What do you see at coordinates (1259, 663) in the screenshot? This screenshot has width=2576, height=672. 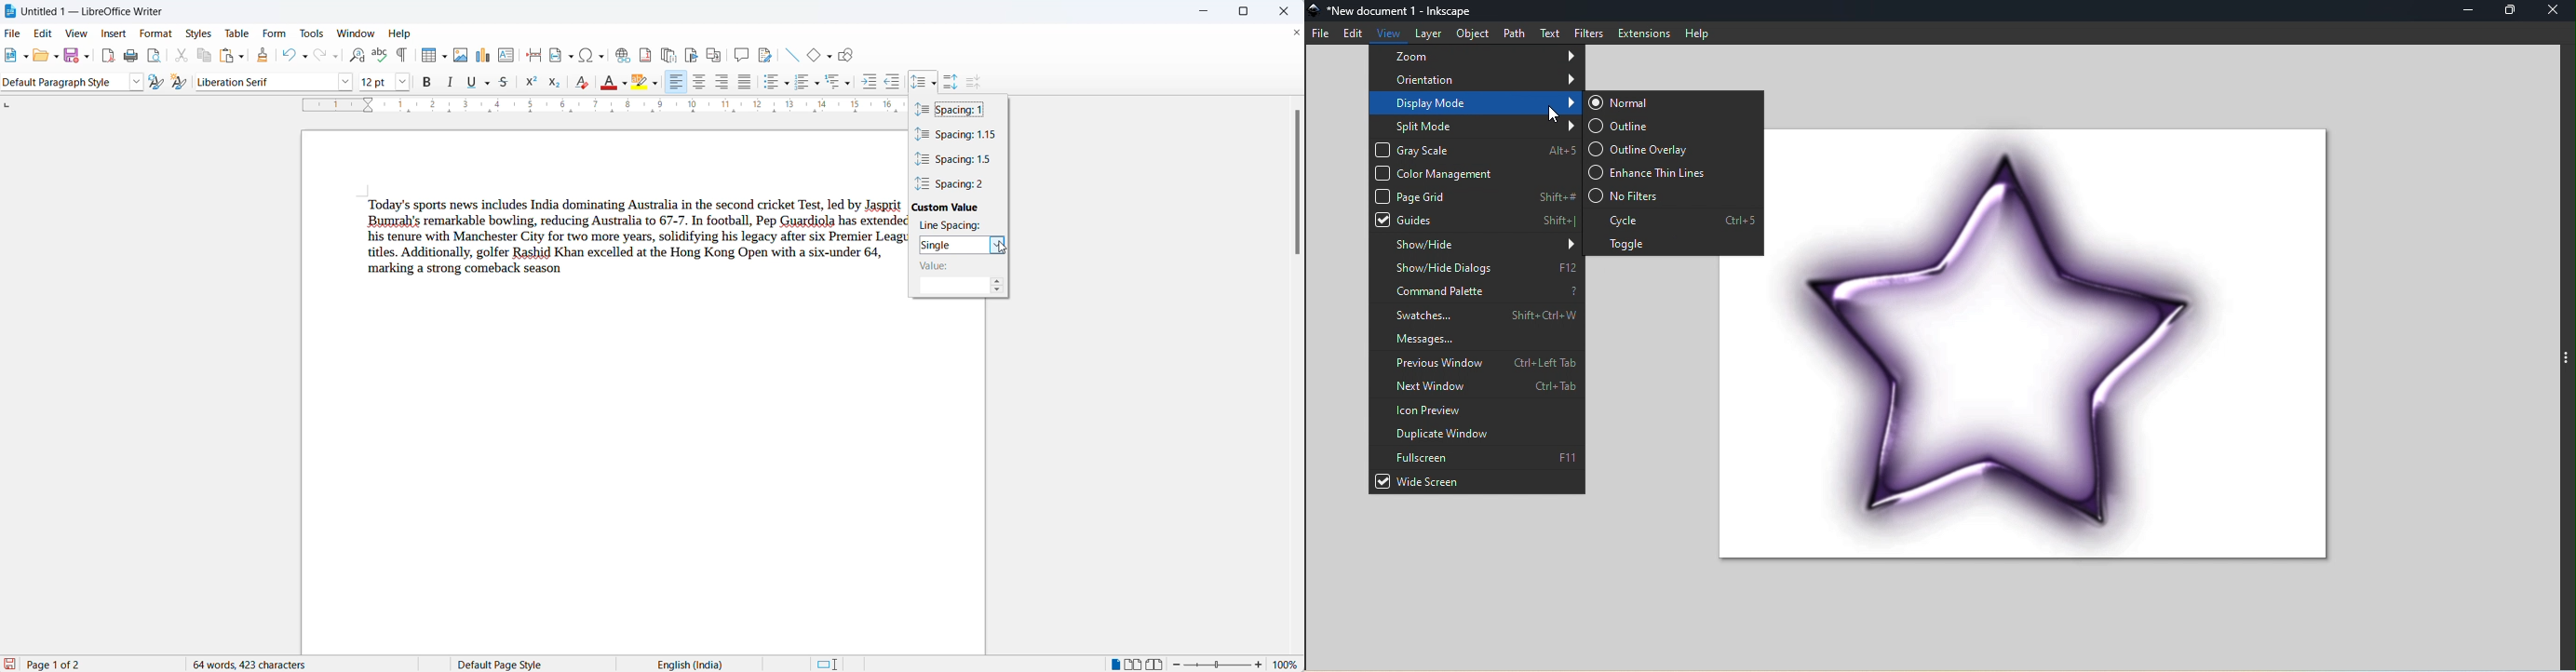 I see `increase zoom` at bounding box center [1259, 663].